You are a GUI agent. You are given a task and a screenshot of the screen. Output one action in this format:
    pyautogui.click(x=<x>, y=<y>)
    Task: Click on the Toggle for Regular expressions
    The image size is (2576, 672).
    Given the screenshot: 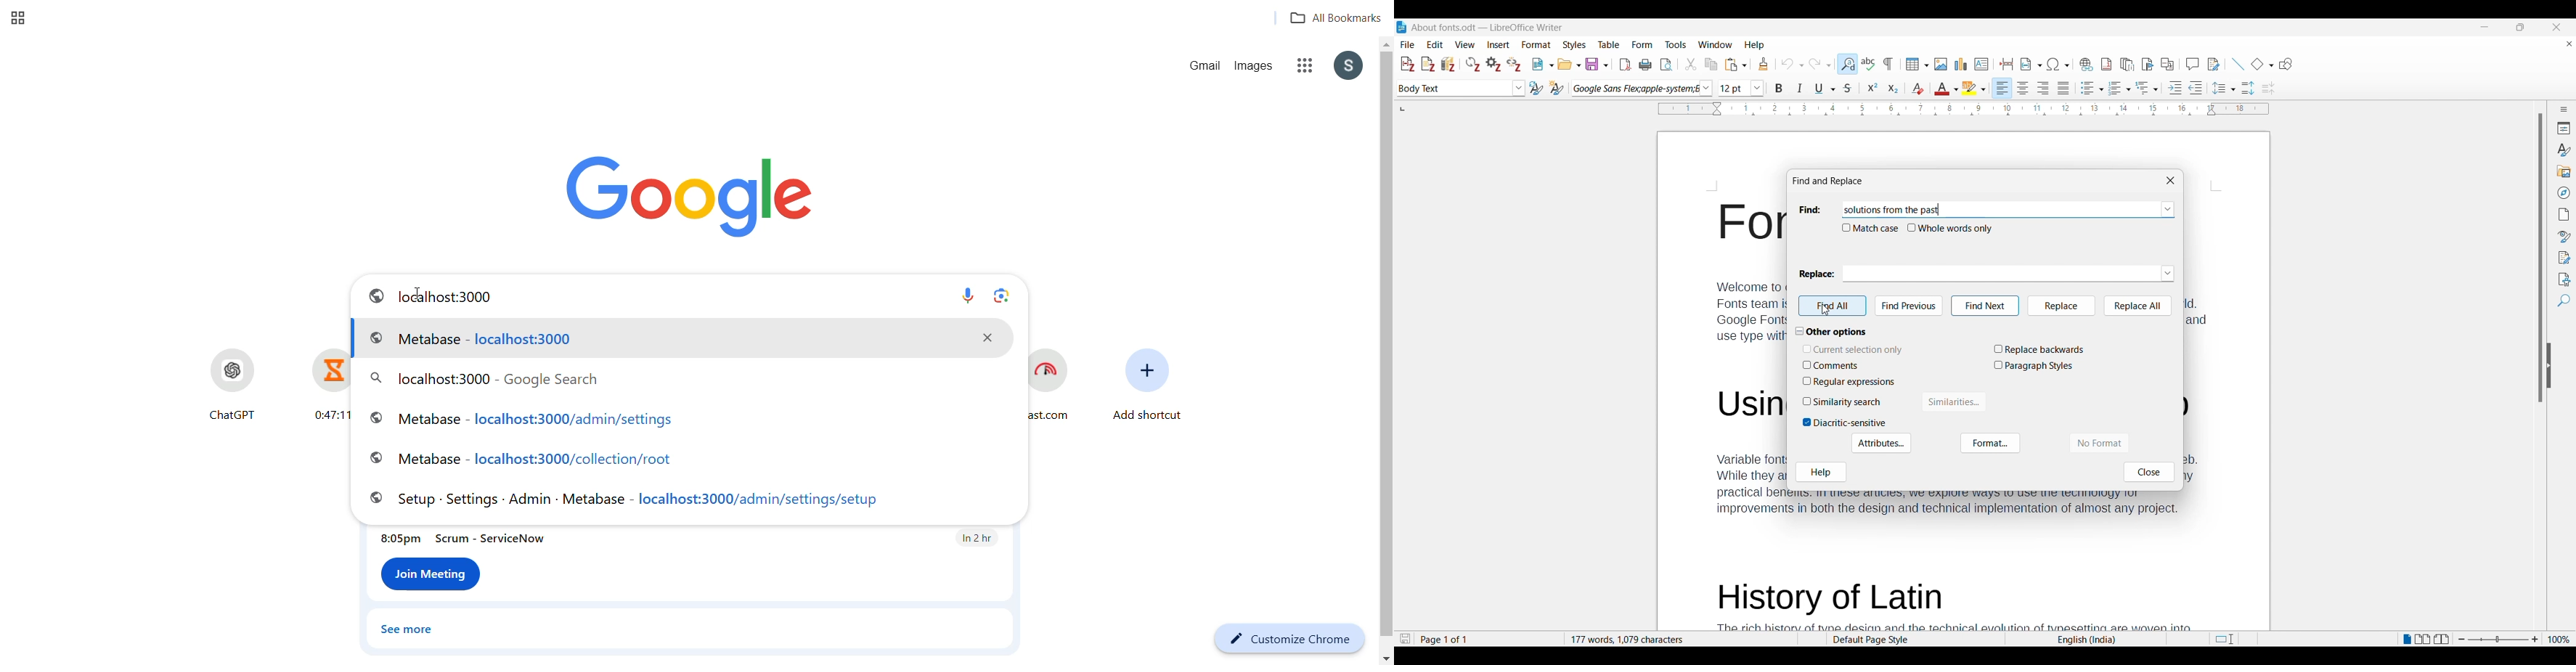 What is the action you would take?
    pyautogui.click(x=1850, y=382)
    